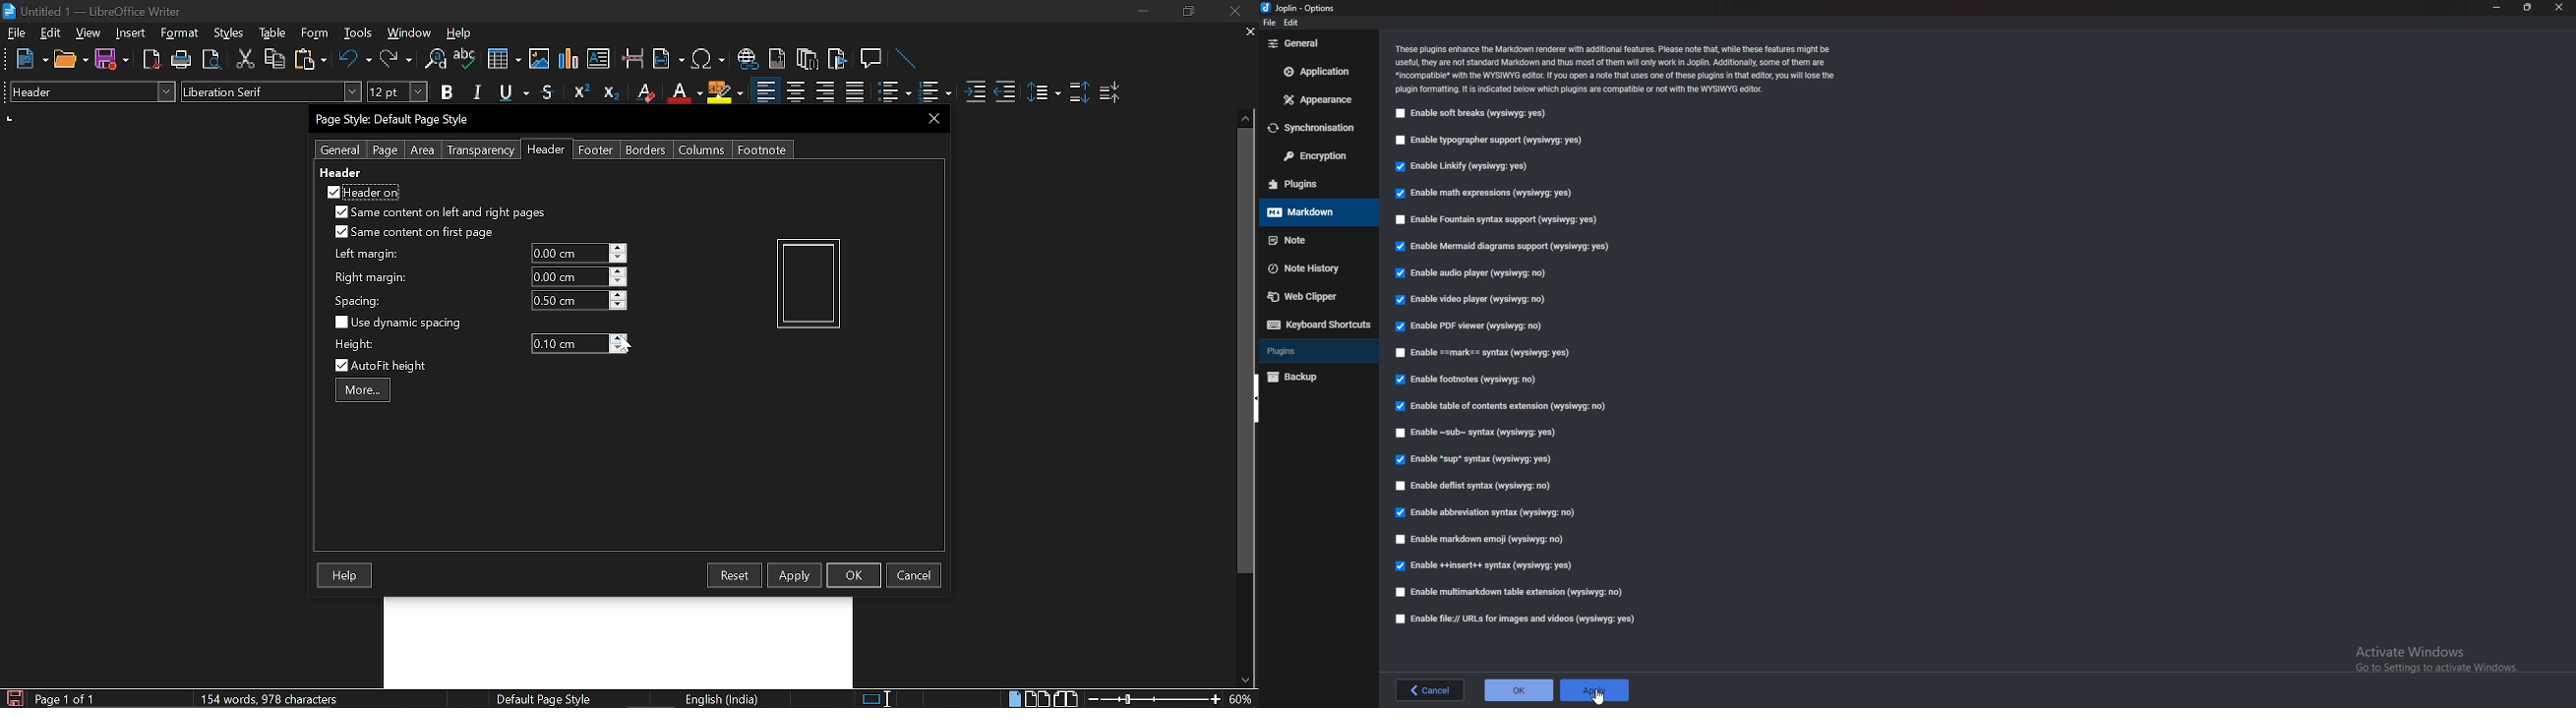  What do you see at coordinates (447, 94) in the screenshot?
I see `Bold` at bounding box center [447, 94].